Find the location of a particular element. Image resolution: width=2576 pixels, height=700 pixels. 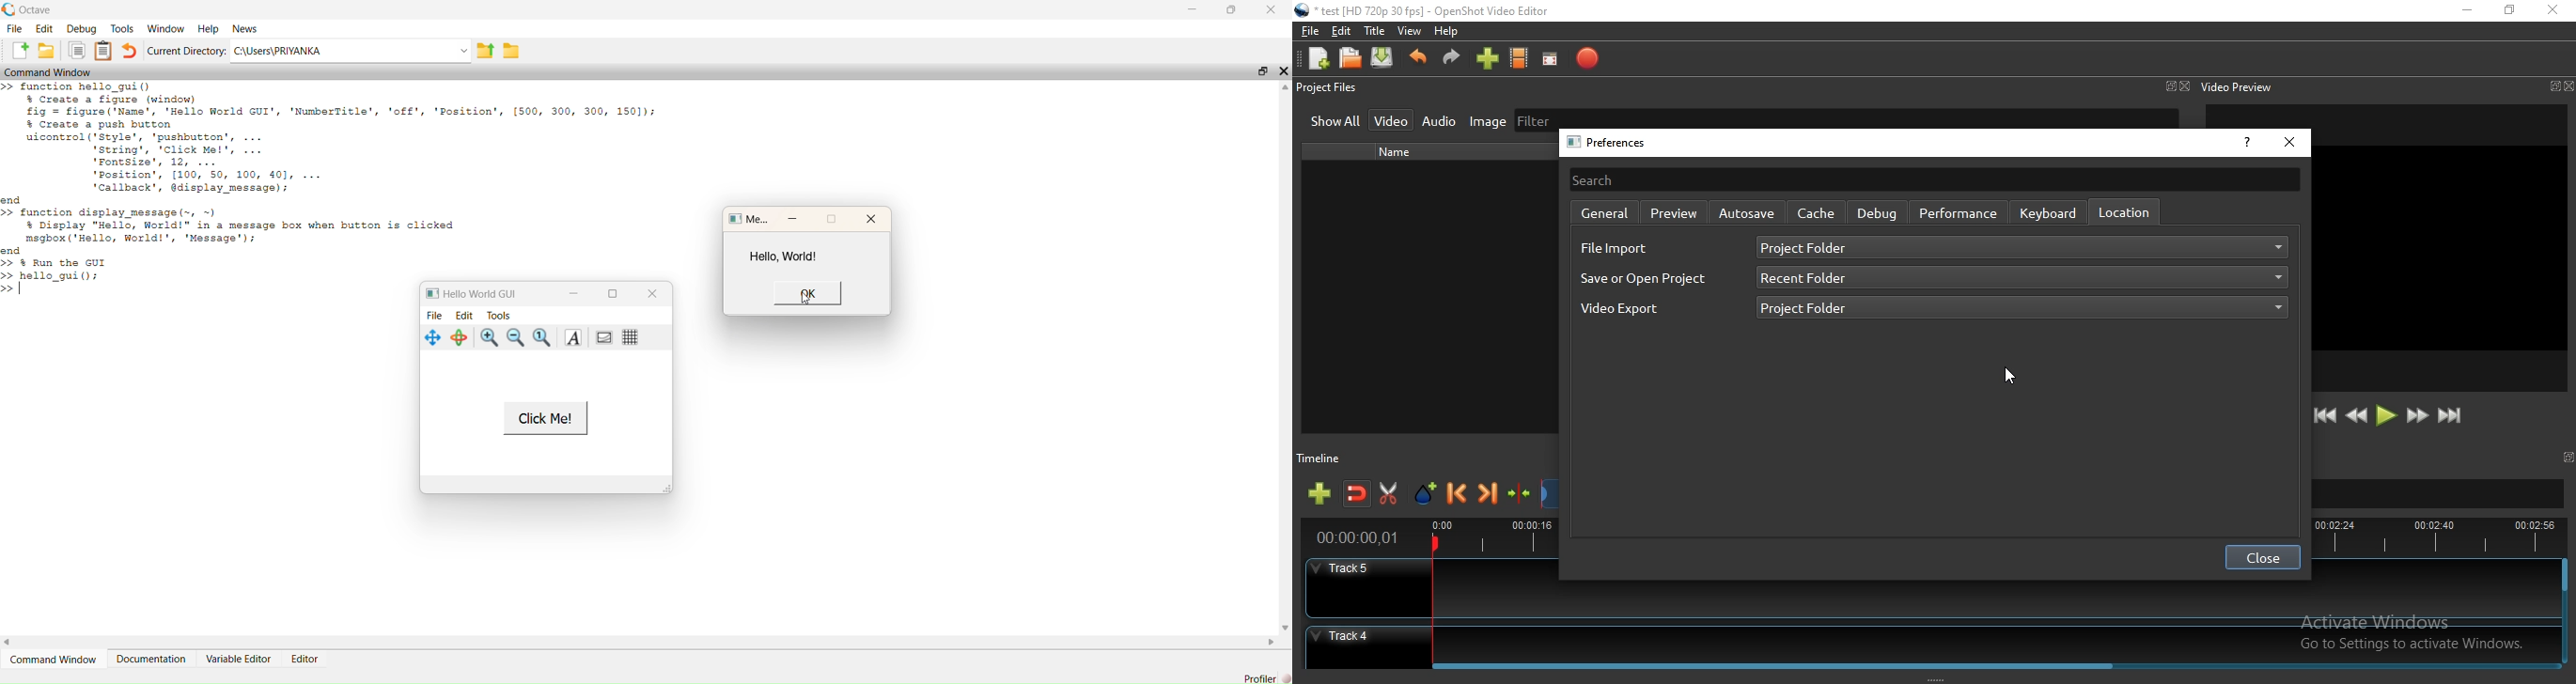

general is located at coordinates (1601, 213).